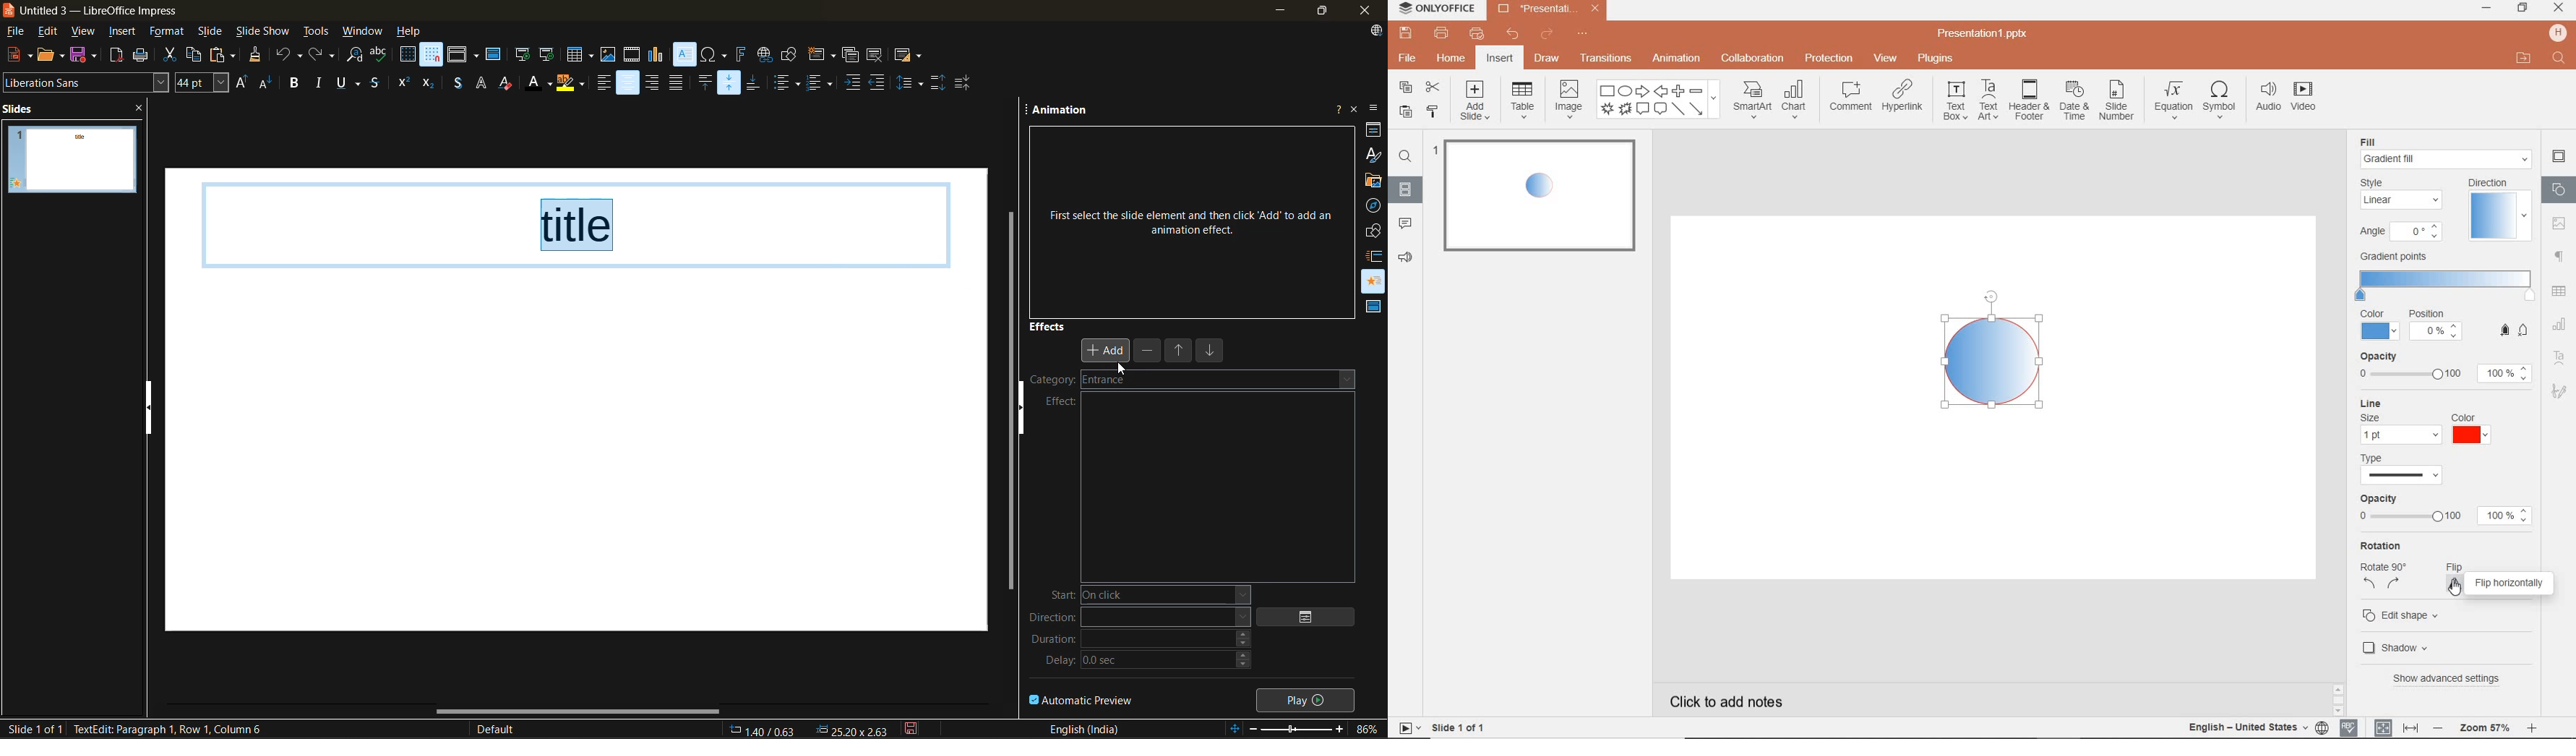 This screenshot has width=2576, height=756. What do you see at coordinates (1442, 33) in the screenshot?
I see `print` at bounding box center [1442, 33].